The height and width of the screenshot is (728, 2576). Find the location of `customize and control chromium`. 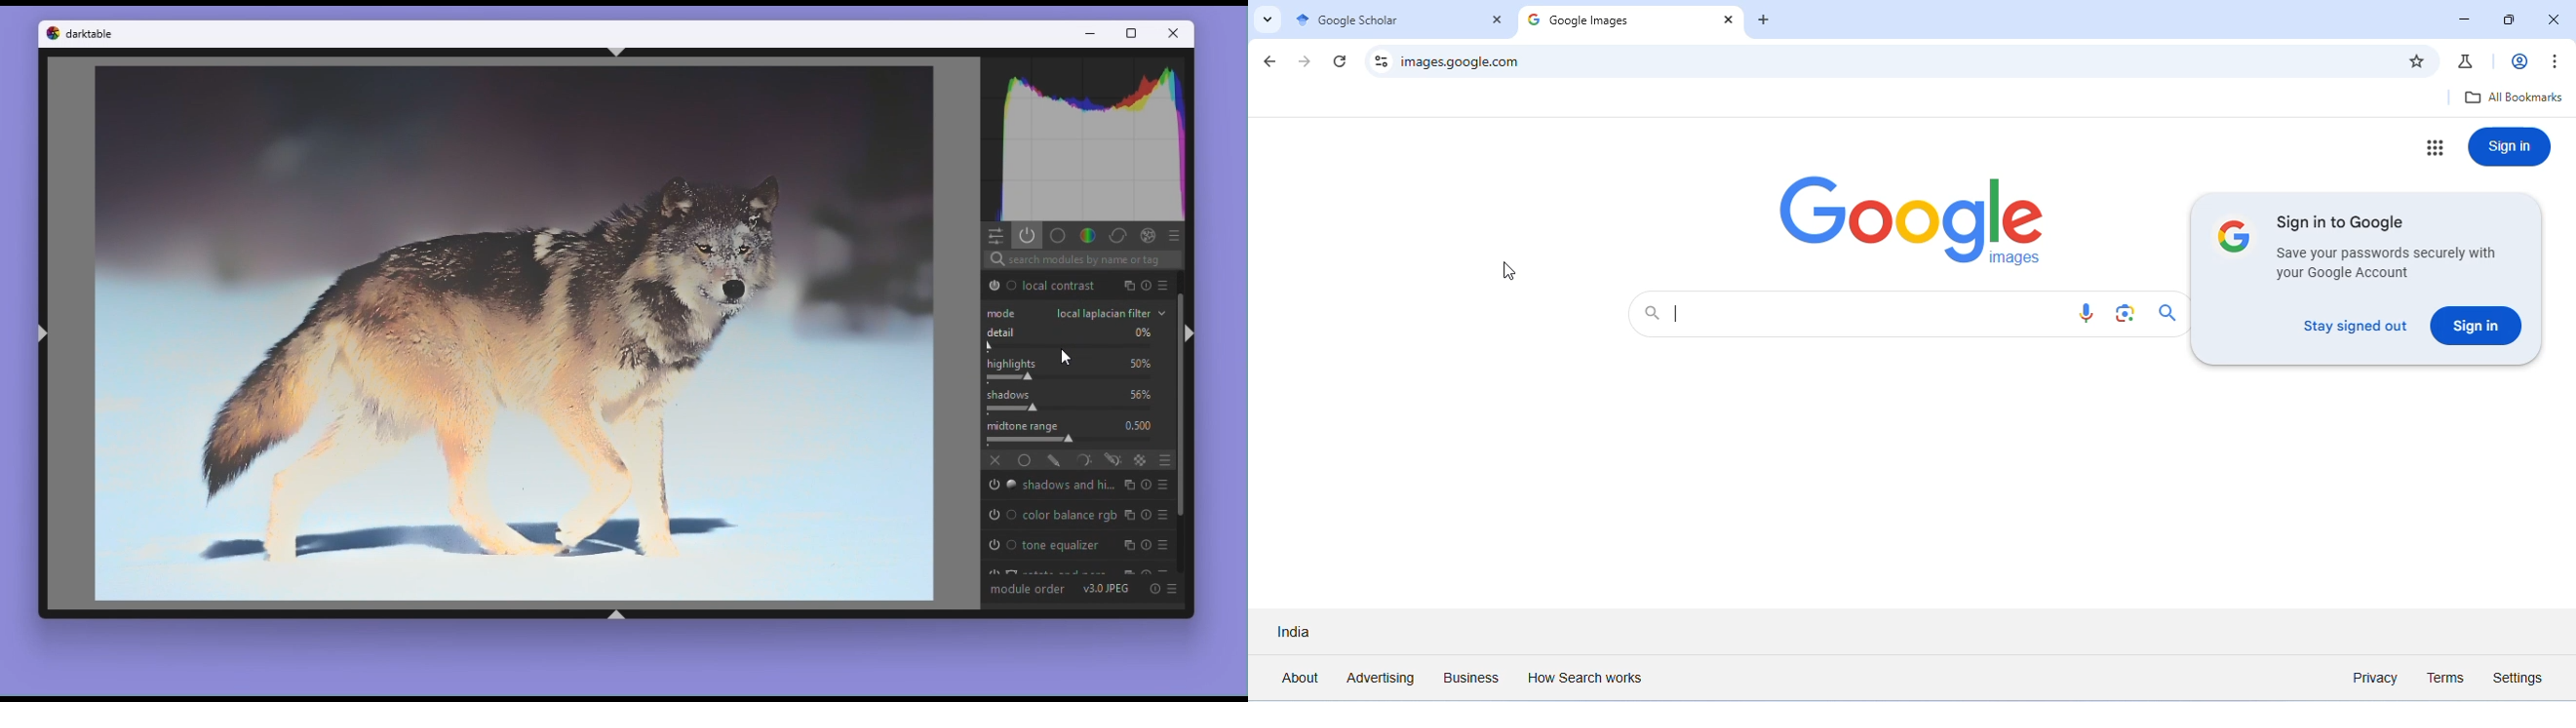

customize and control chromium is located at coordinates (2554, 58).